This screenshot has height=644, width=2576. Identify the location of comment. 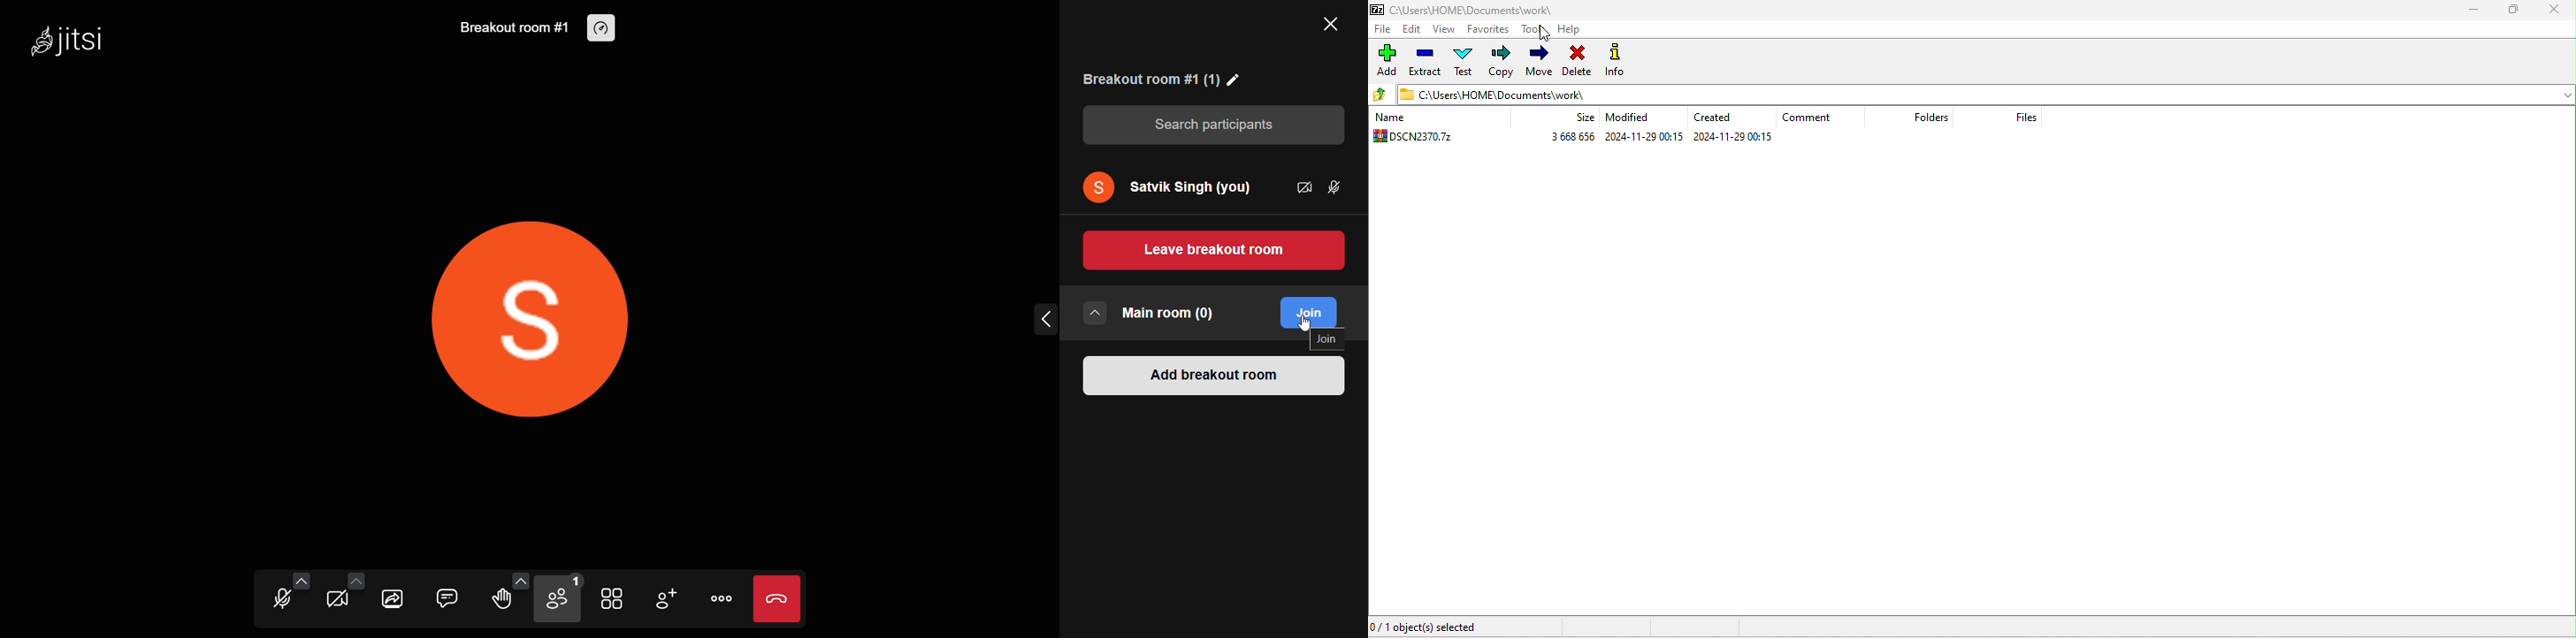
(1823, 118).